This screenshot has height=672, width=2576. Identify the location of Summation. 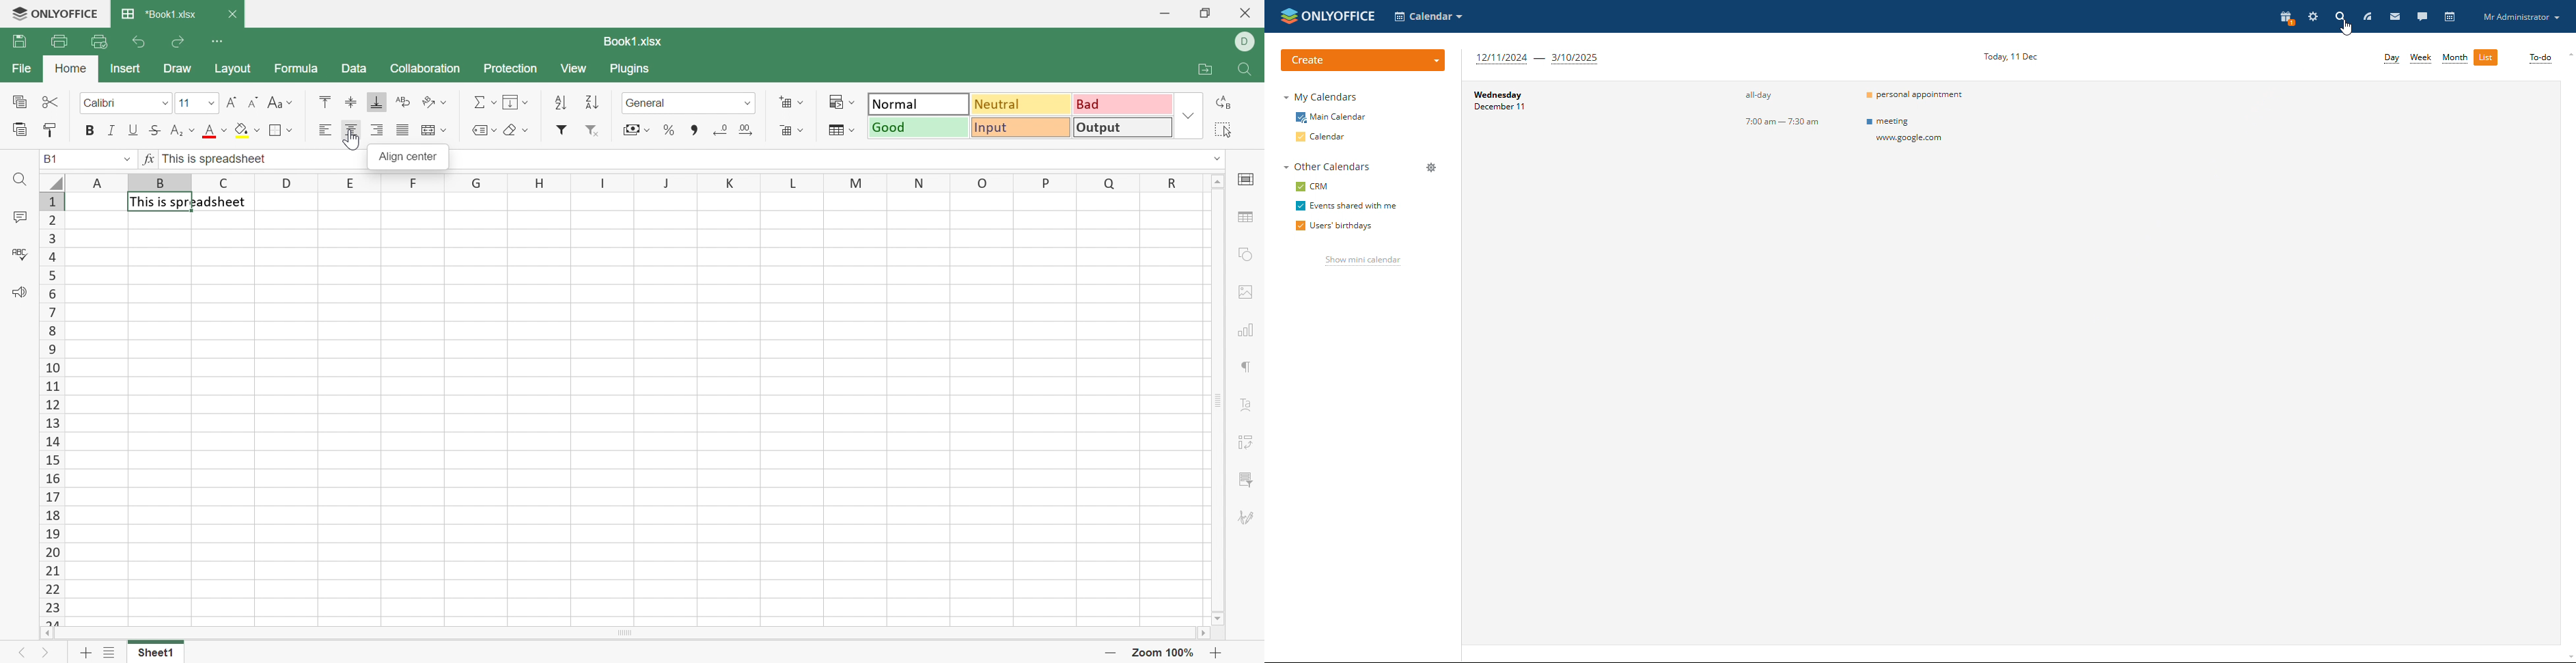
(477, 100).